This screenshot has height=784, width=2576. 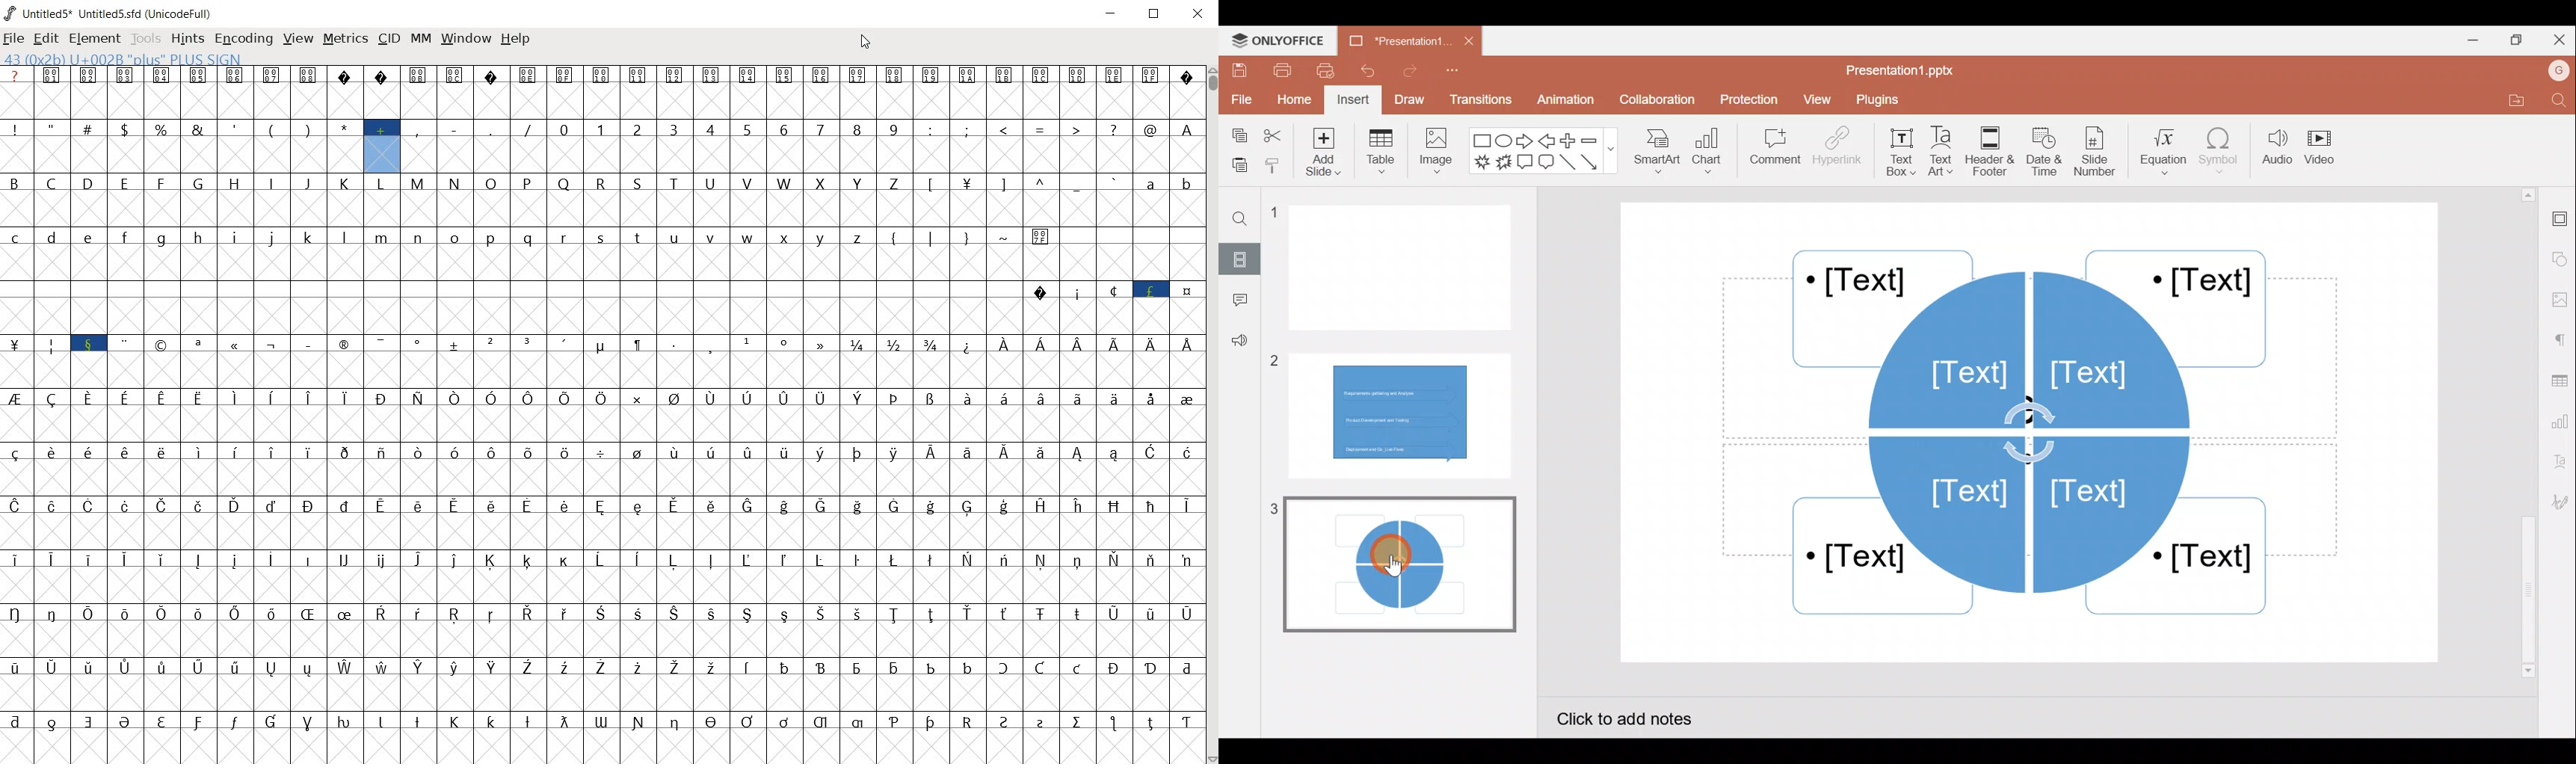 I want to click on Presentation1.pptx, so click(x=1903, y=71).